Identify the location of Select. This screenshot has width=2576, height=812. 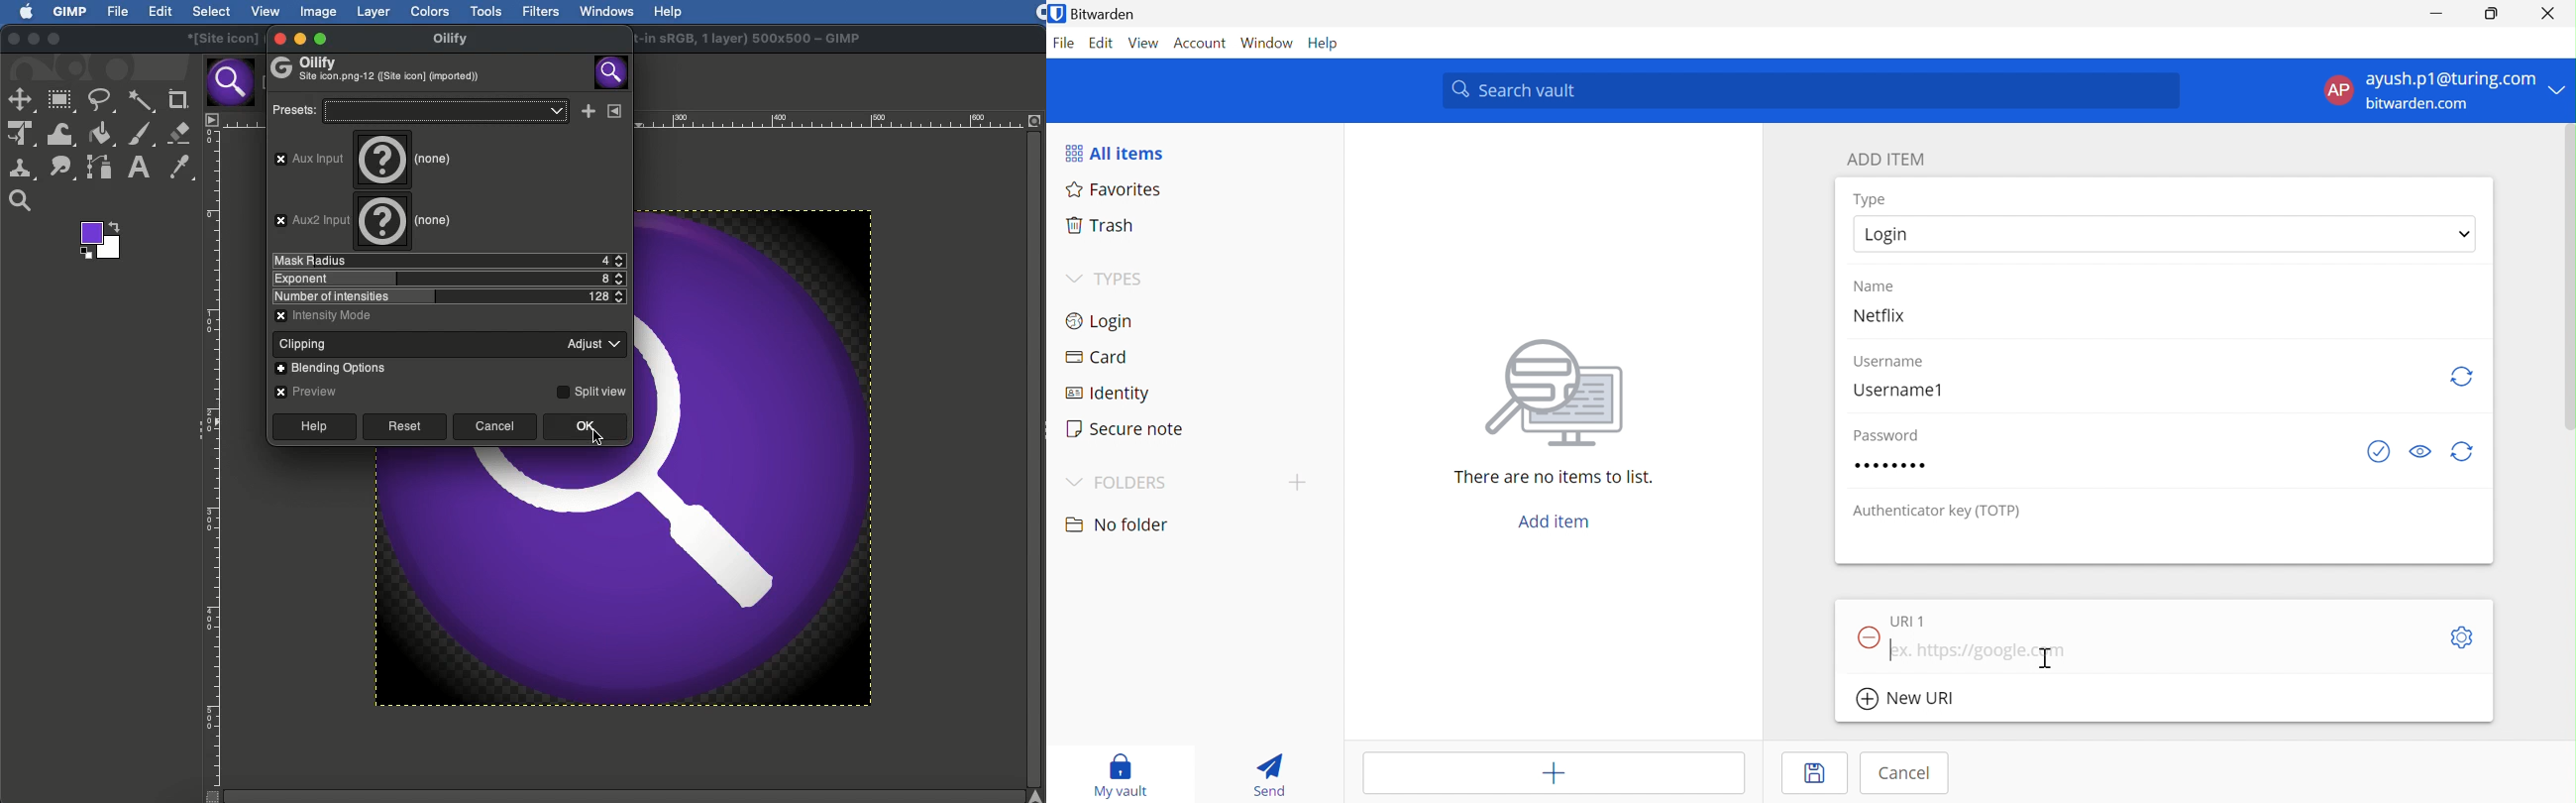
(210, 11).